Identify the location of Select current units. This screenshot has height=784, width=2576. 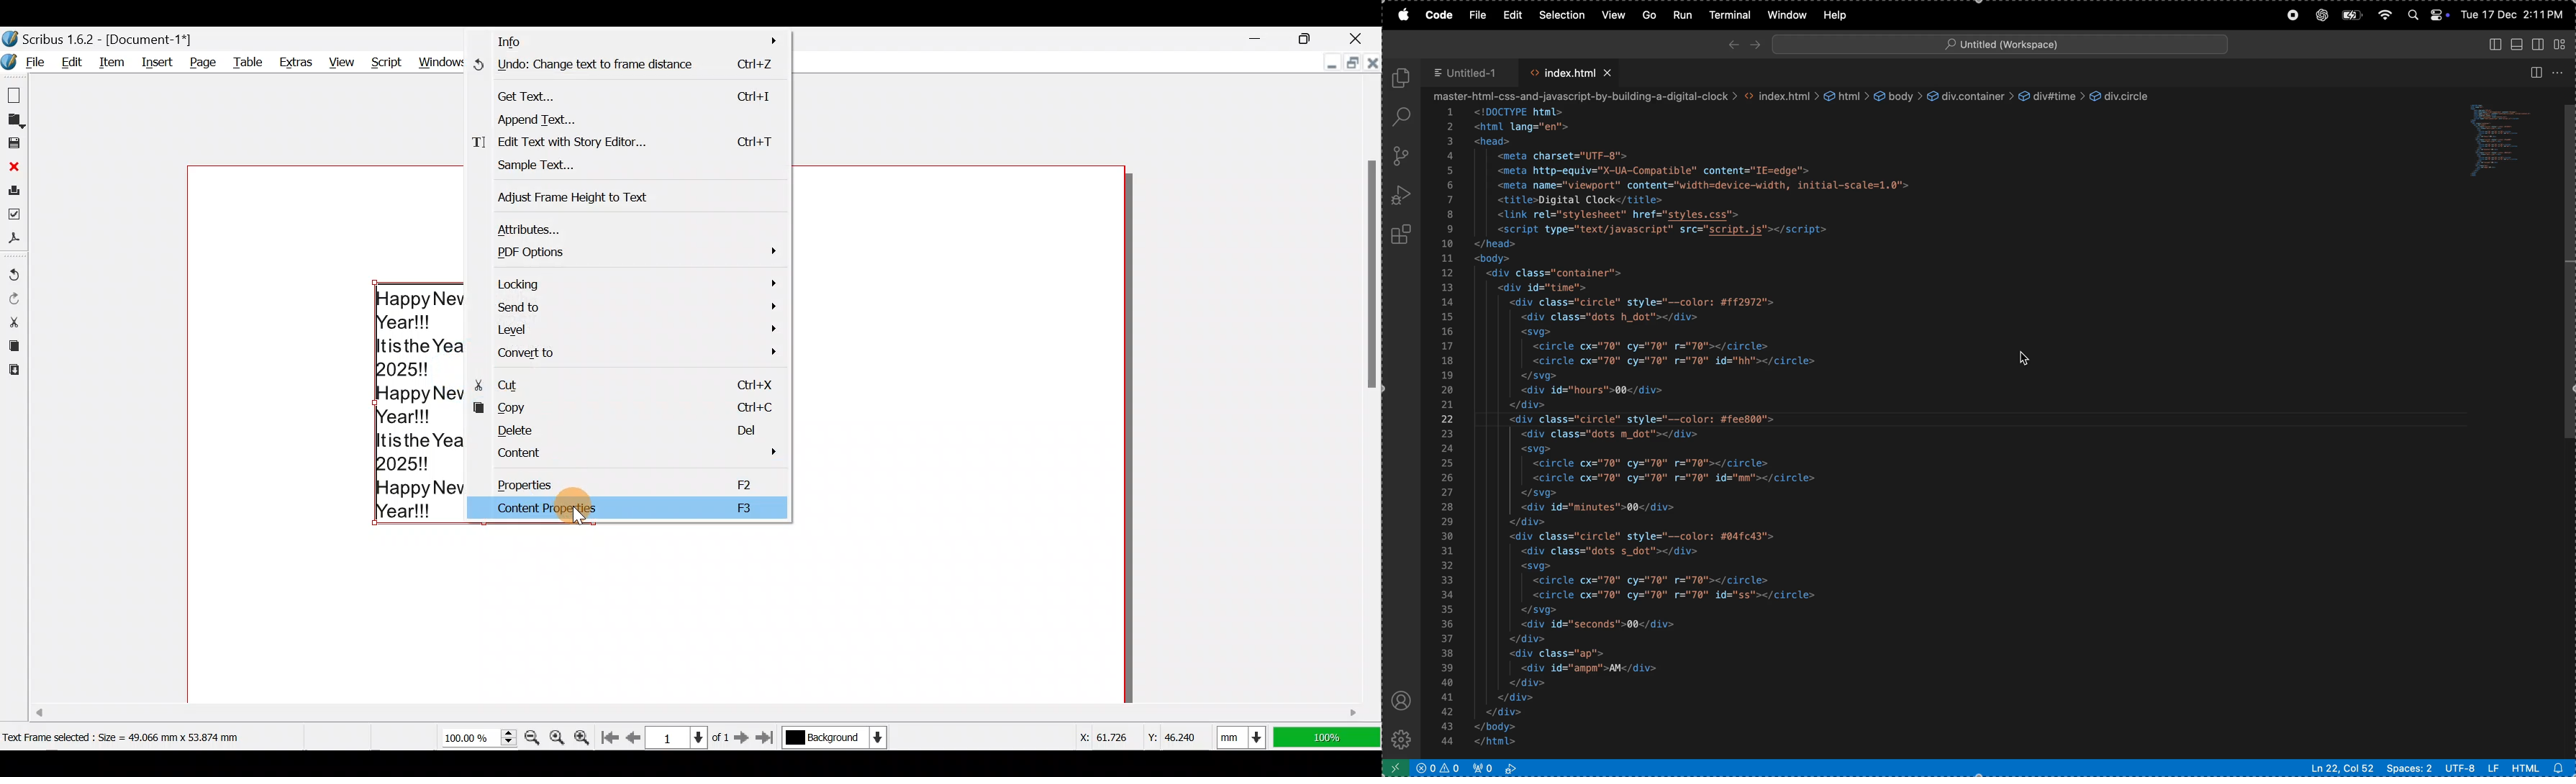
(1245, 735).